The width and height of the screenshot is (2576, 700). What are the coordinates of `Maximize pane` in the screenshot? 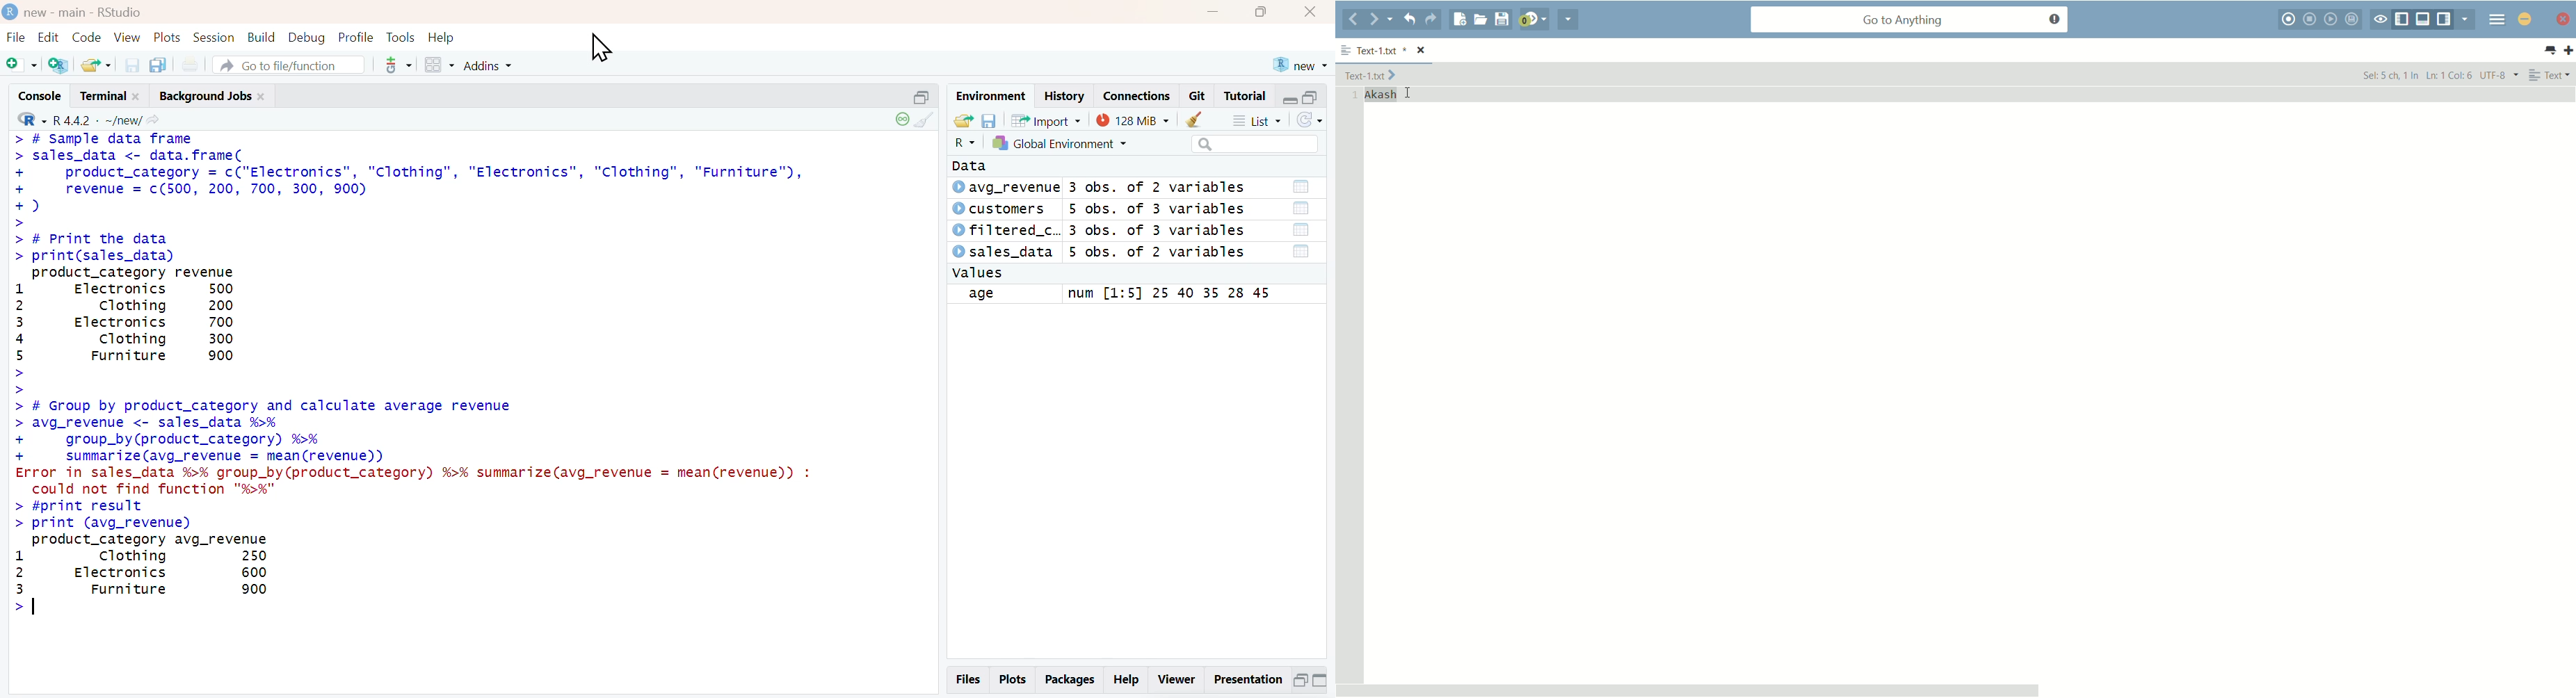 It's located at (1320, 682).